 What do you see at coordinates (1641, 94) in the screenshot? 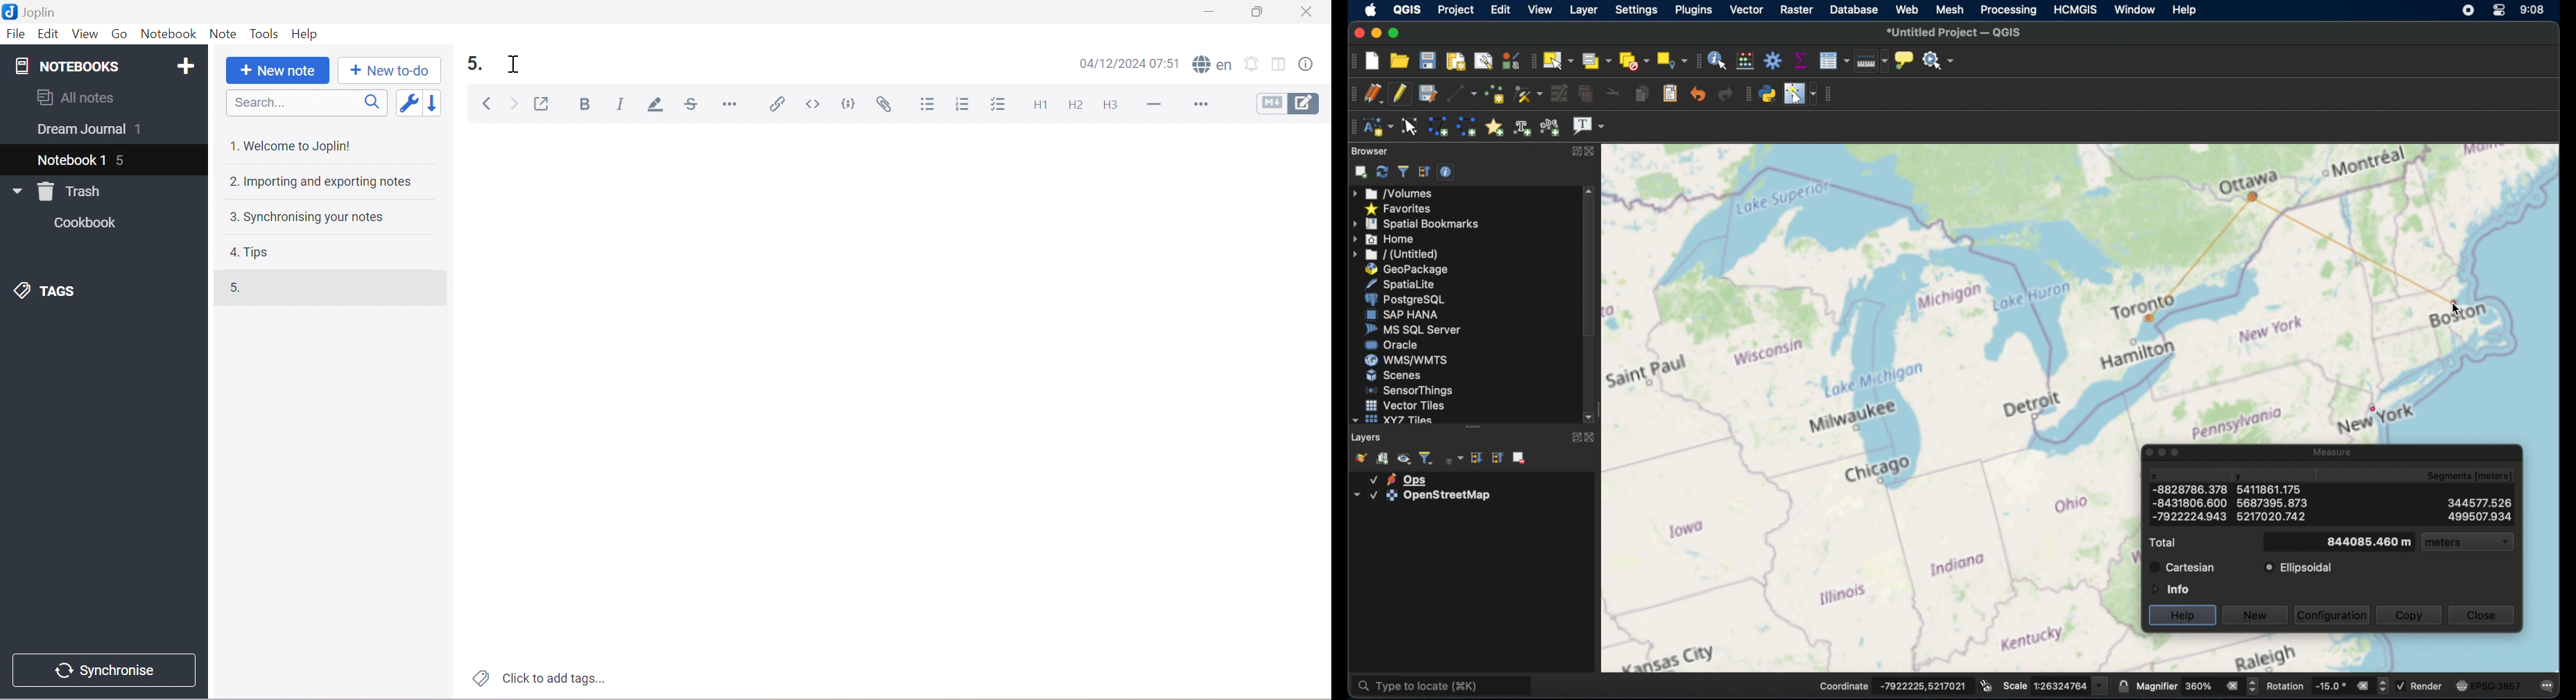
I see `copy features` at bounding box center [1641, 94].